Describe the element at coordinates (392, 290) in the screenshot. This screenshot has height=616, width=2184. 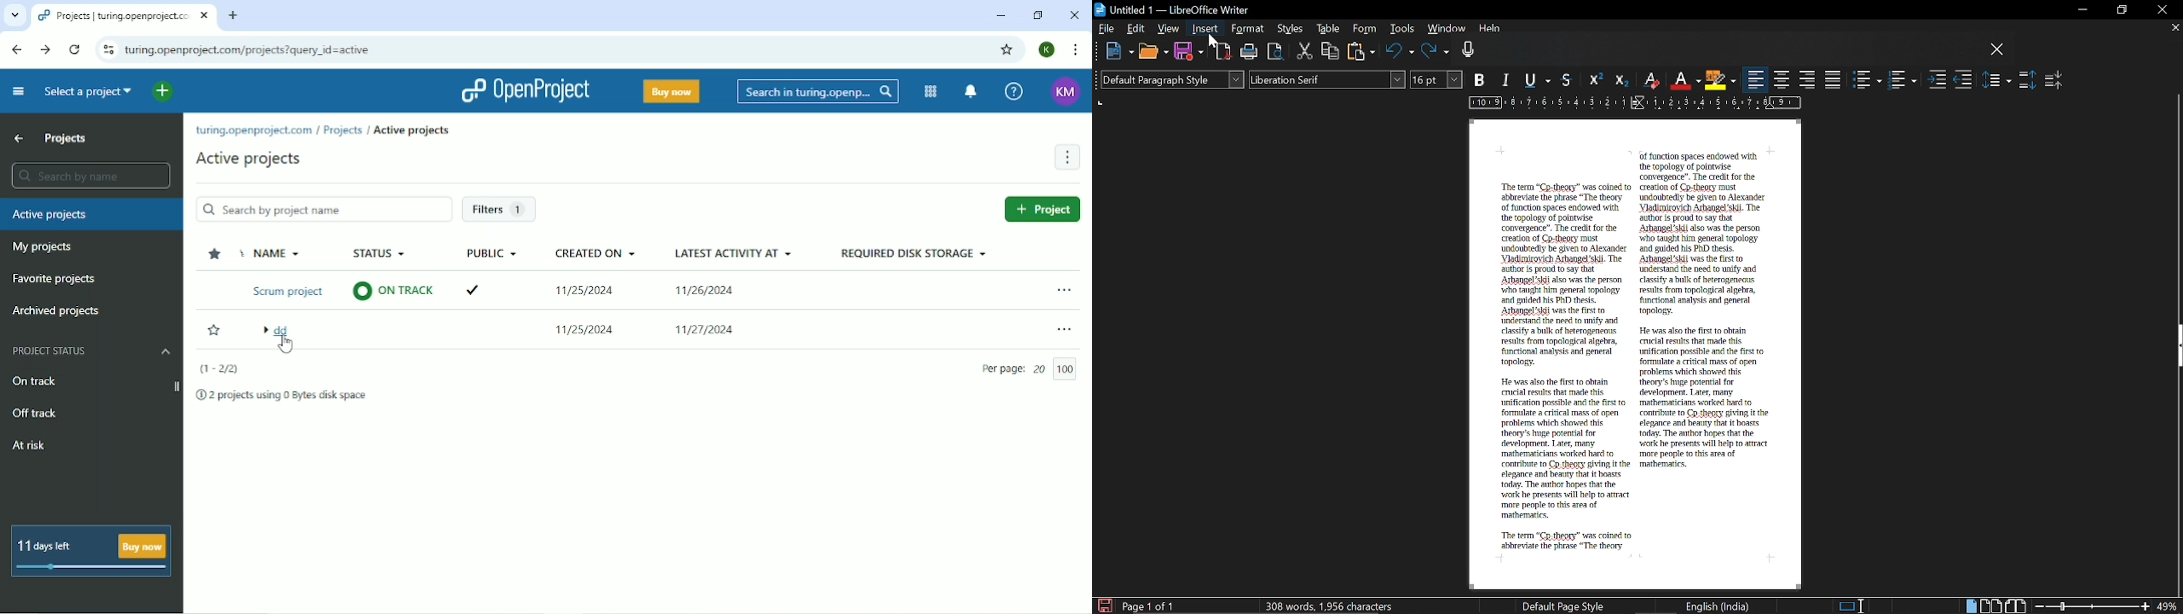
I see `on track` at that location.